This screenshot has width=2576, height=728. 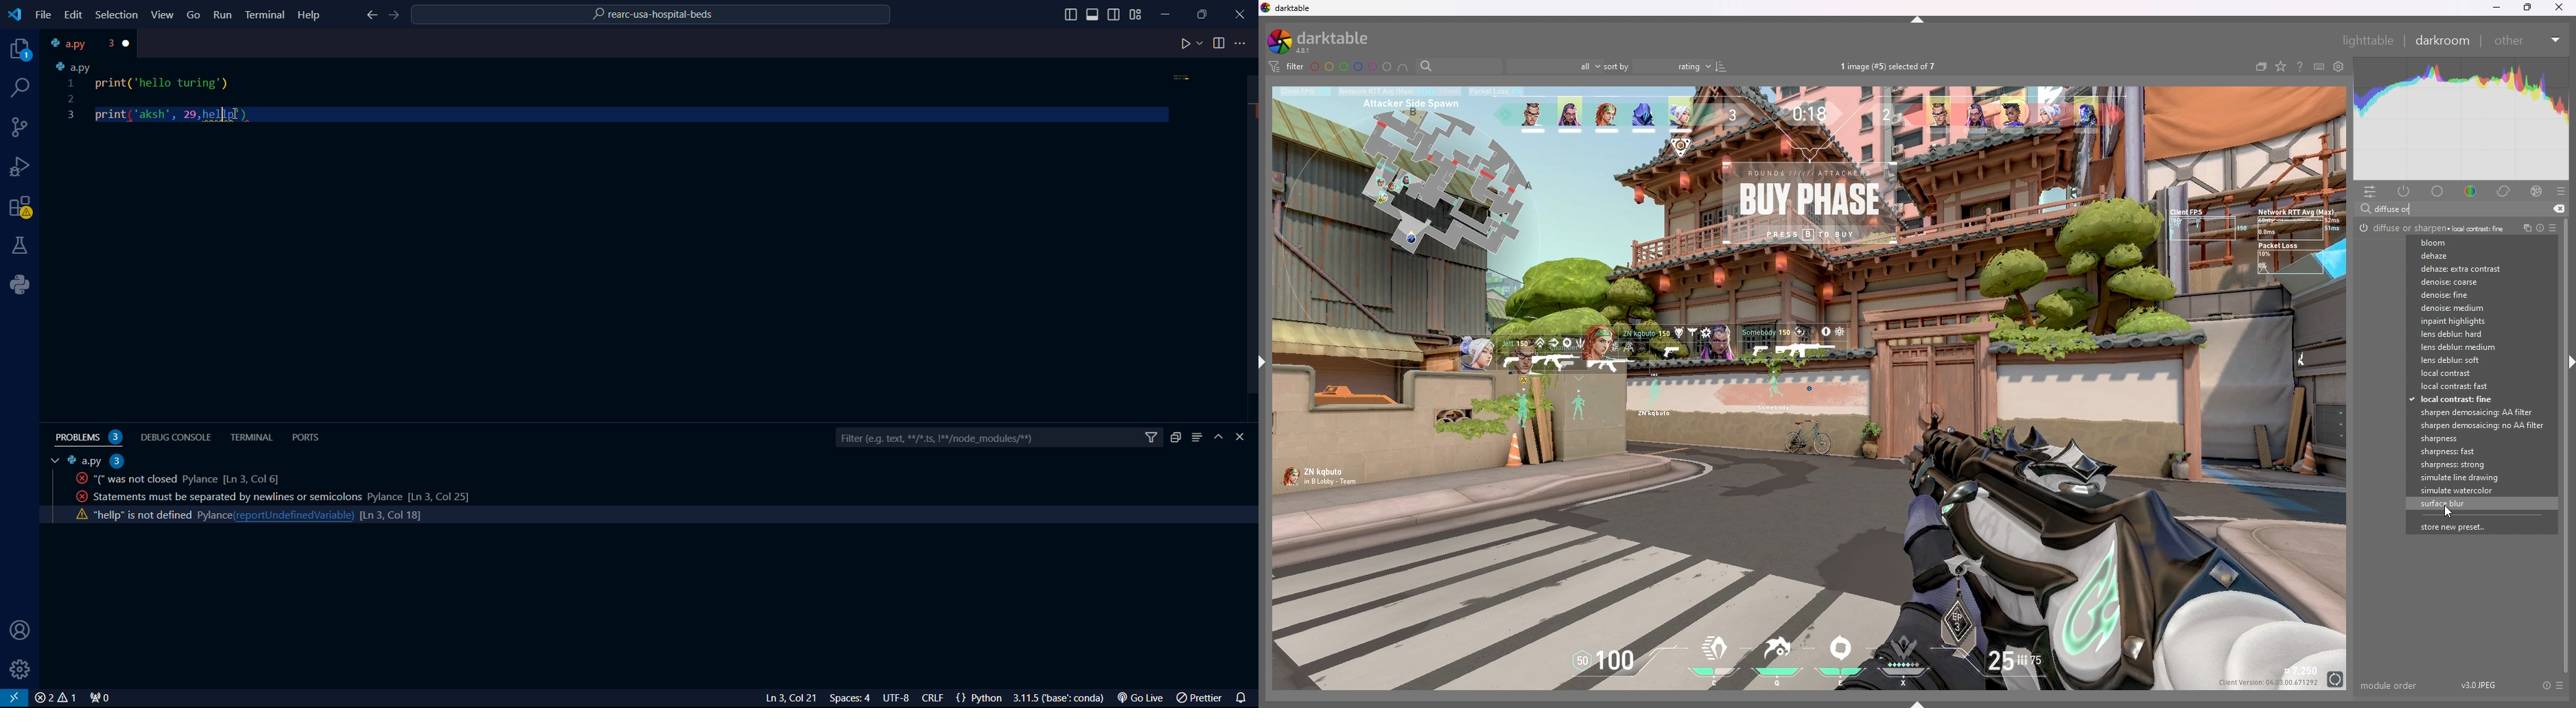 What do you see at coordinates (119, 16) in the screenshot?
I see `Selection` at bounding box center [119, 16].